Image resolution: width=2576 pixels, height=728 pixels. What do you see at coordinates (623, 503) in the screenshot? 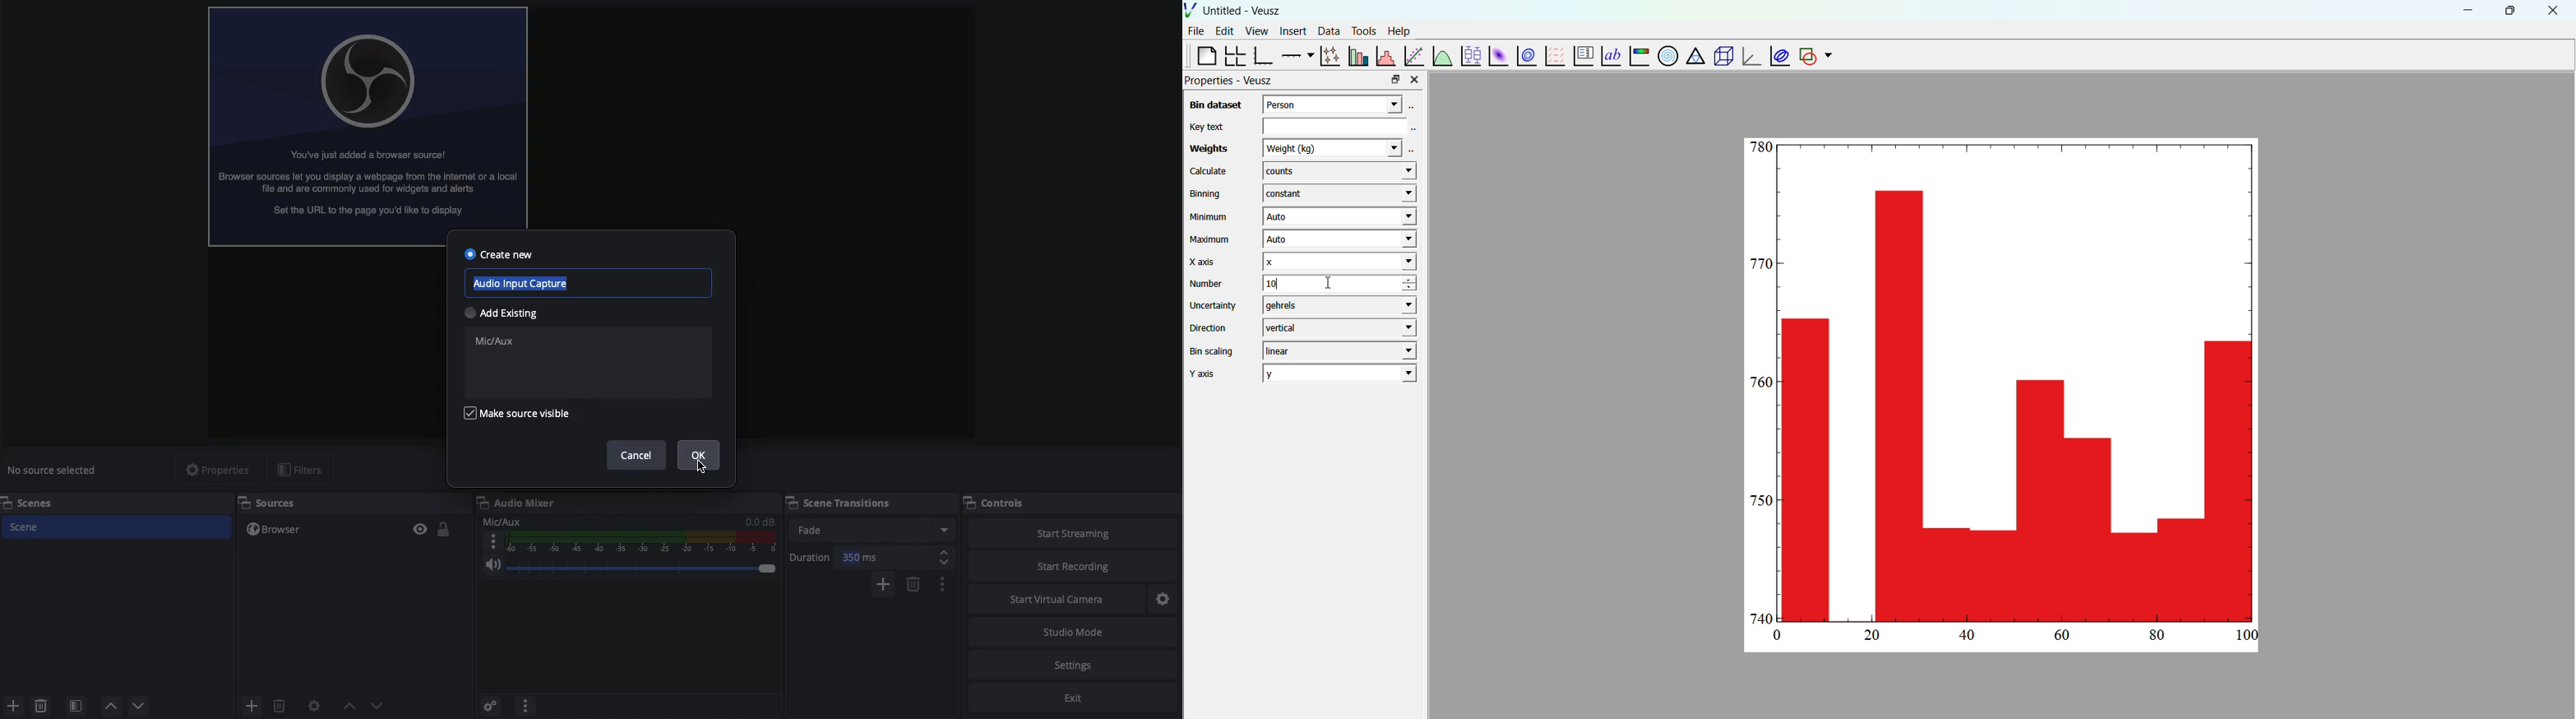
I see `Audio mixer` at bounding box center [623, 503].